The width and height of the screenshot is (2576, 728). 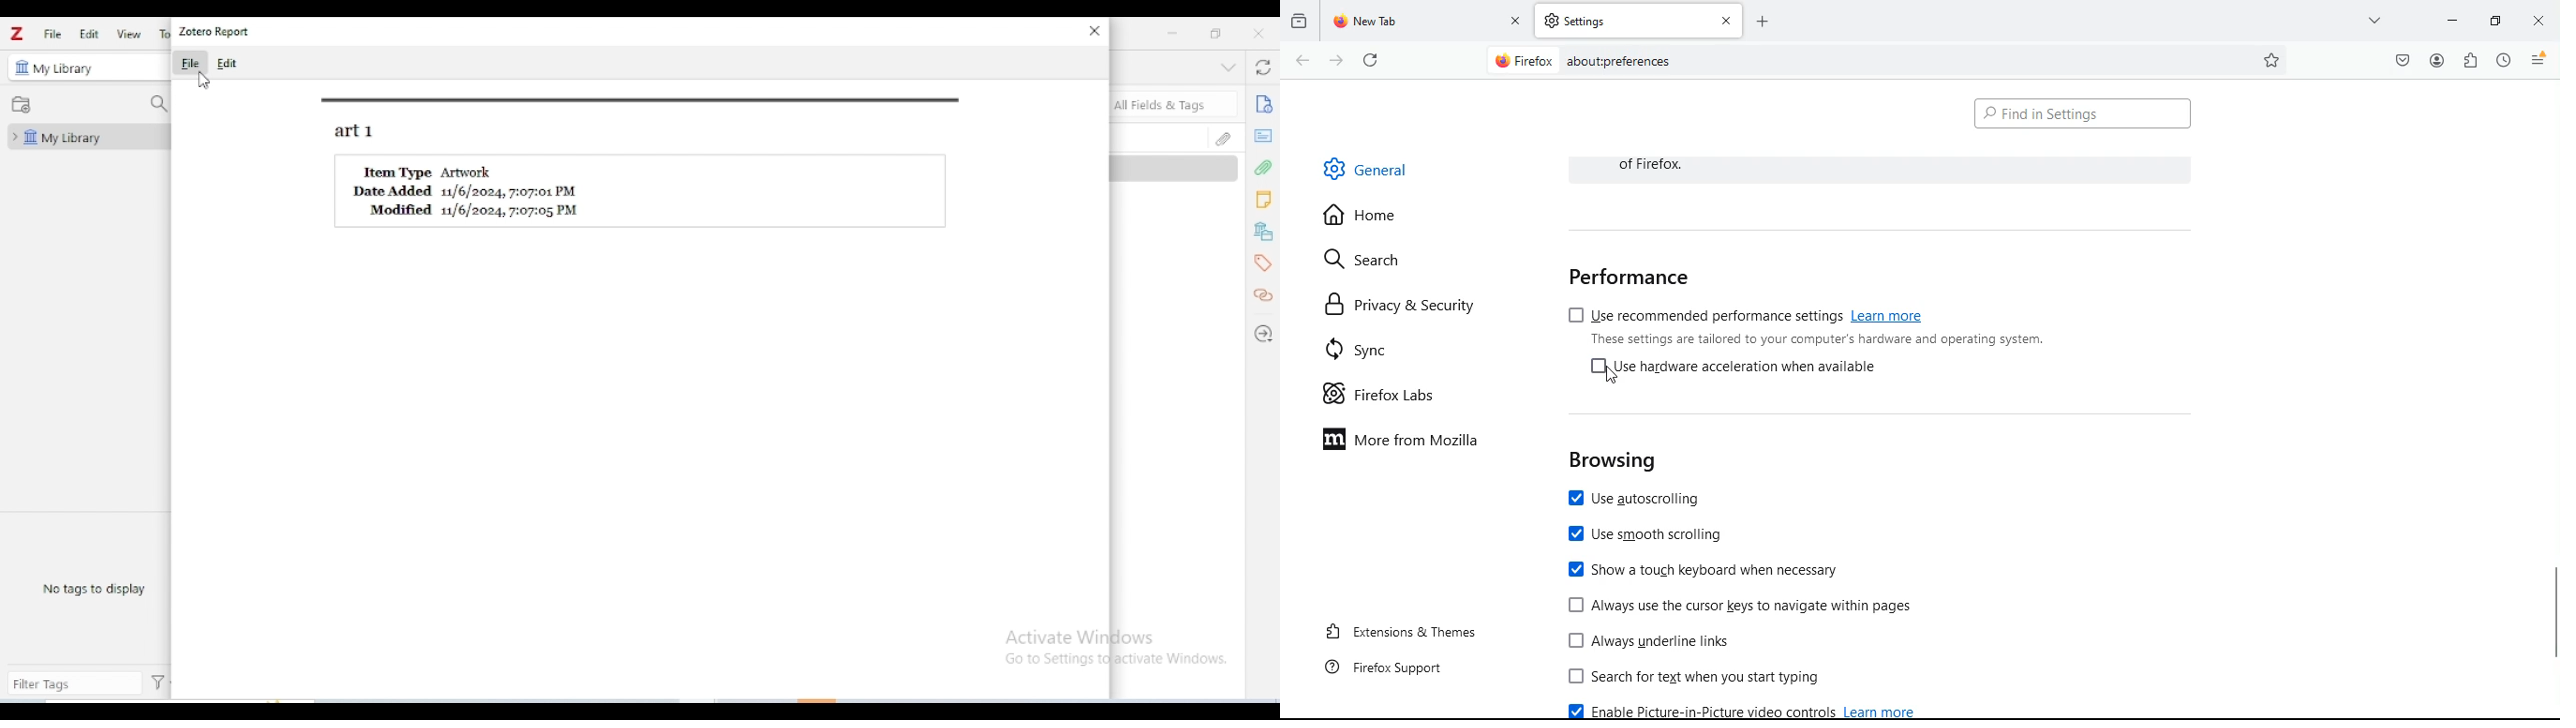 What do you see at coordinates (1264, 232) in the screenshot?
I see `libraries and collections` at bounding box center [1264, 232].